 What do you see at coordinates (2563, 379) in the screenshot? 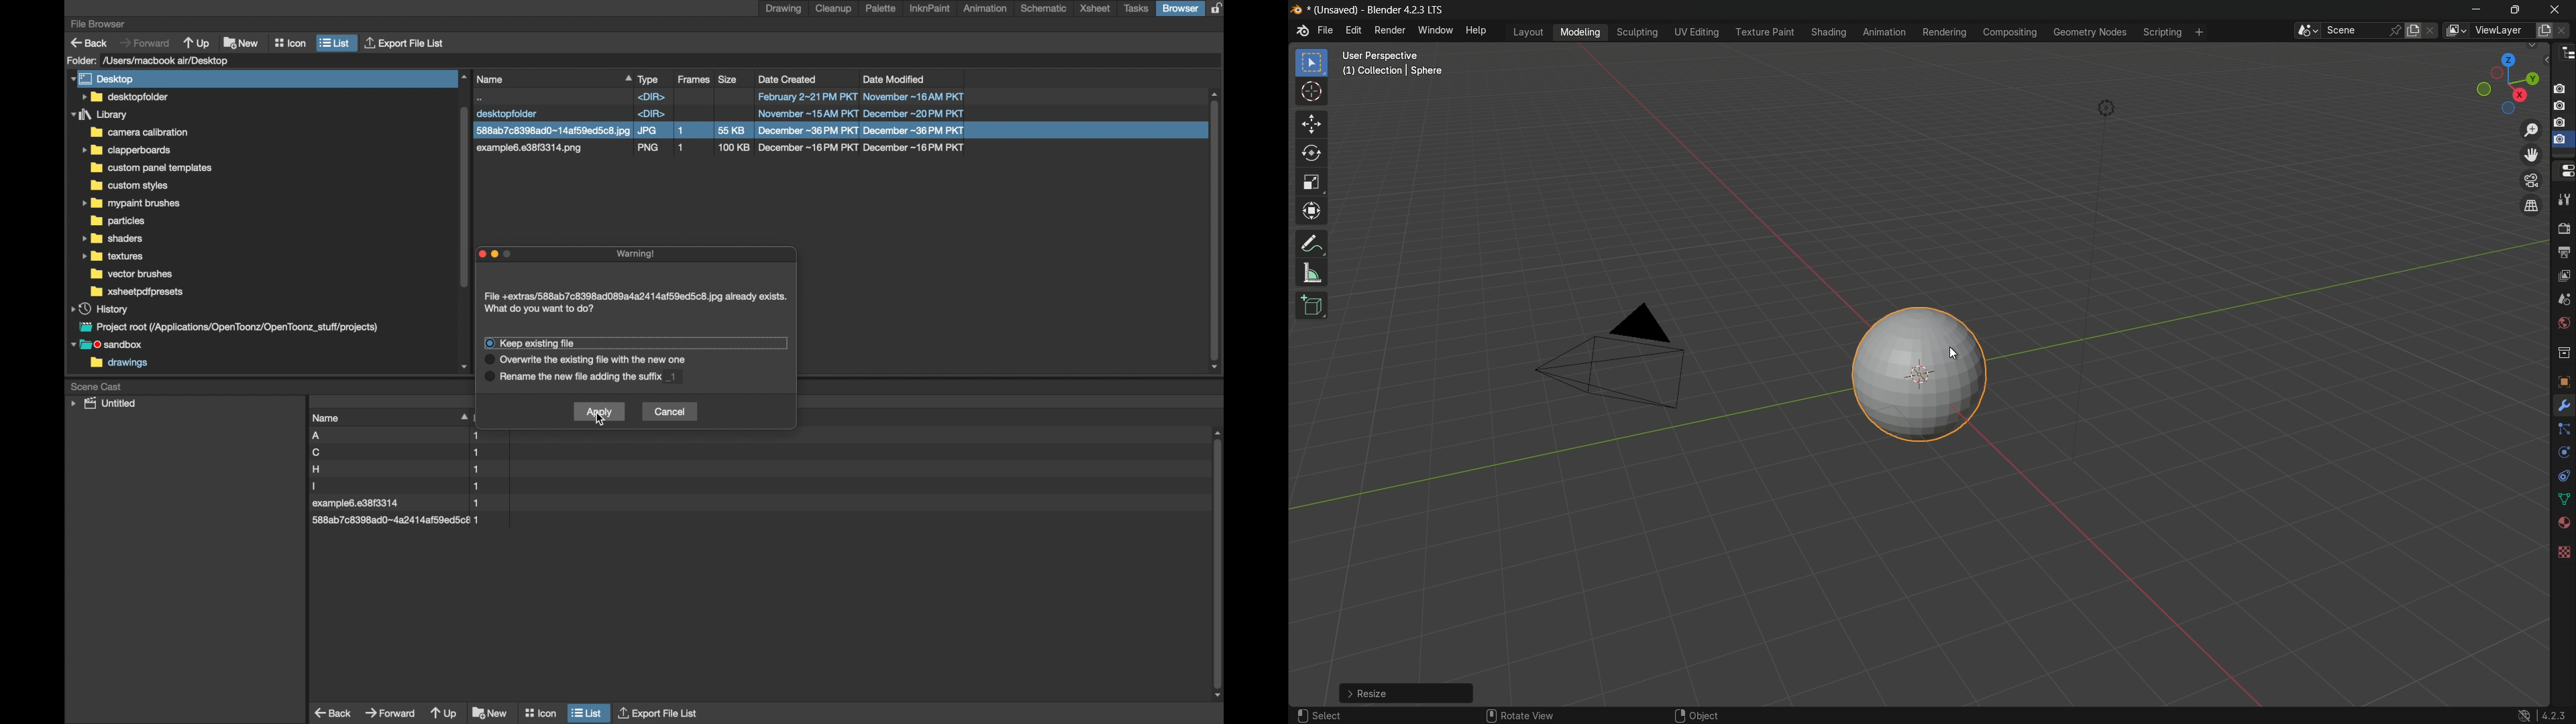
I see `object` at bounding box center [2563, 379].